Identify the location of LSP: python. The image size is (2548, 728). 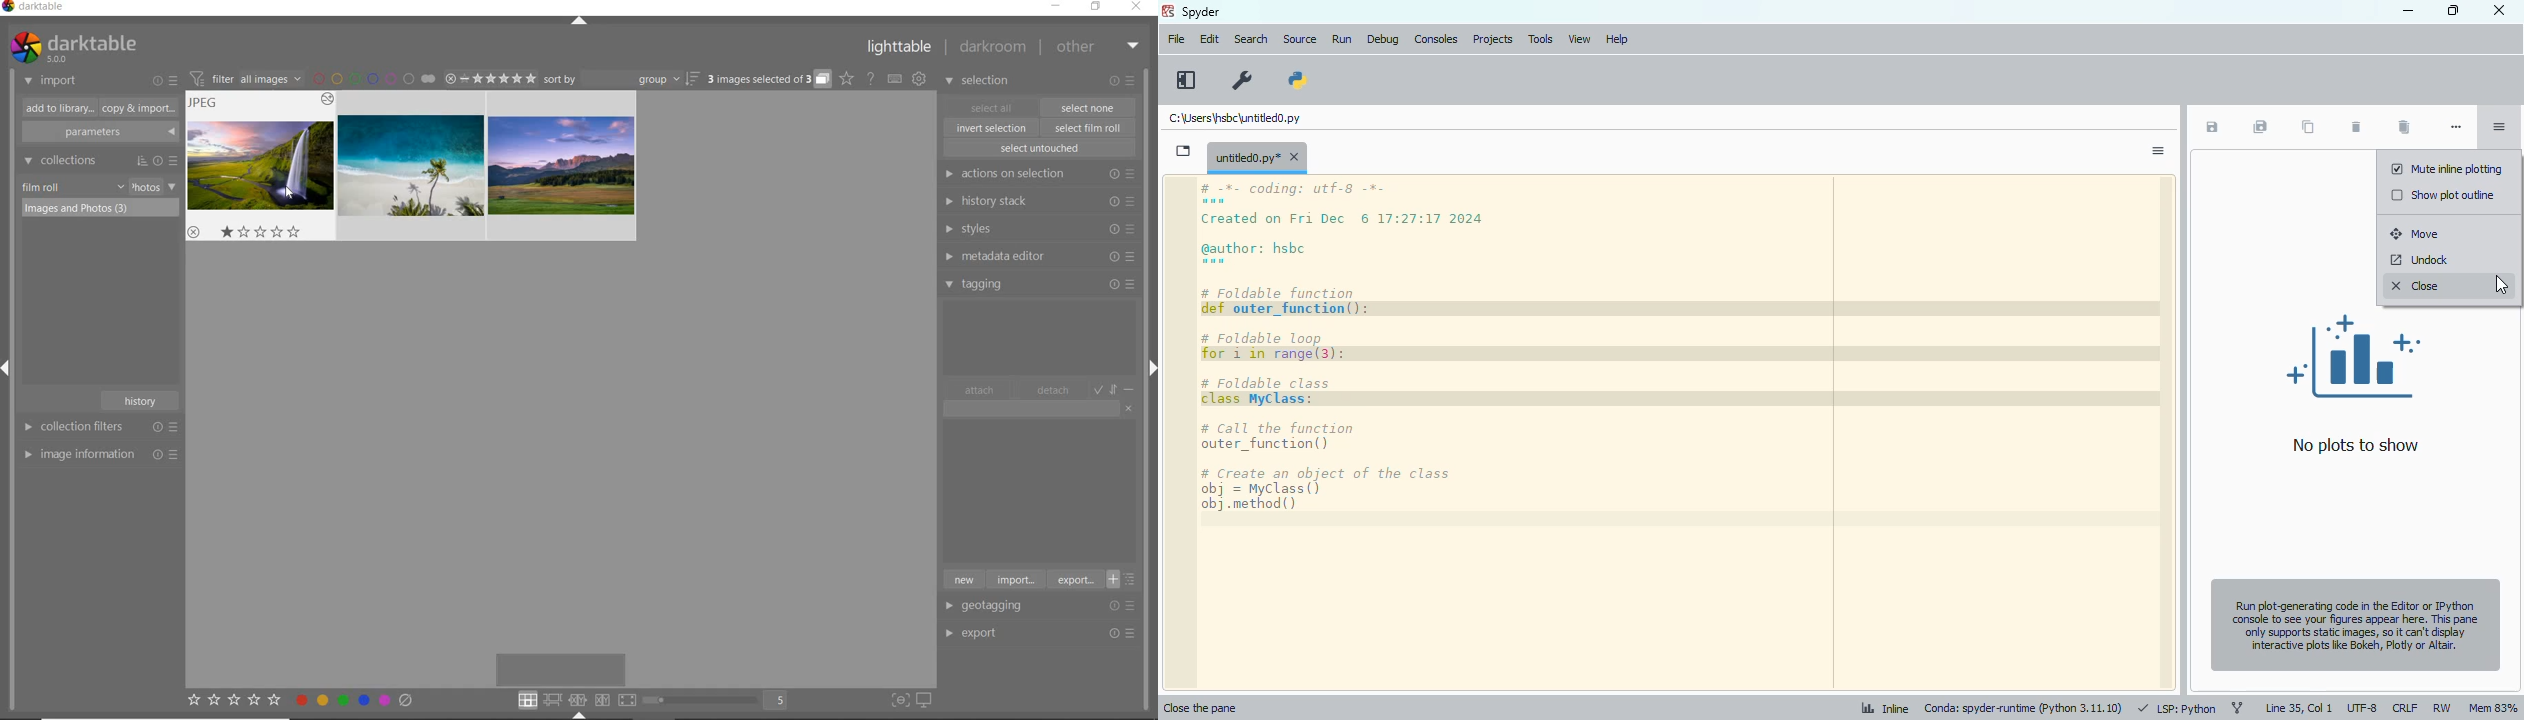
(2178, 708).